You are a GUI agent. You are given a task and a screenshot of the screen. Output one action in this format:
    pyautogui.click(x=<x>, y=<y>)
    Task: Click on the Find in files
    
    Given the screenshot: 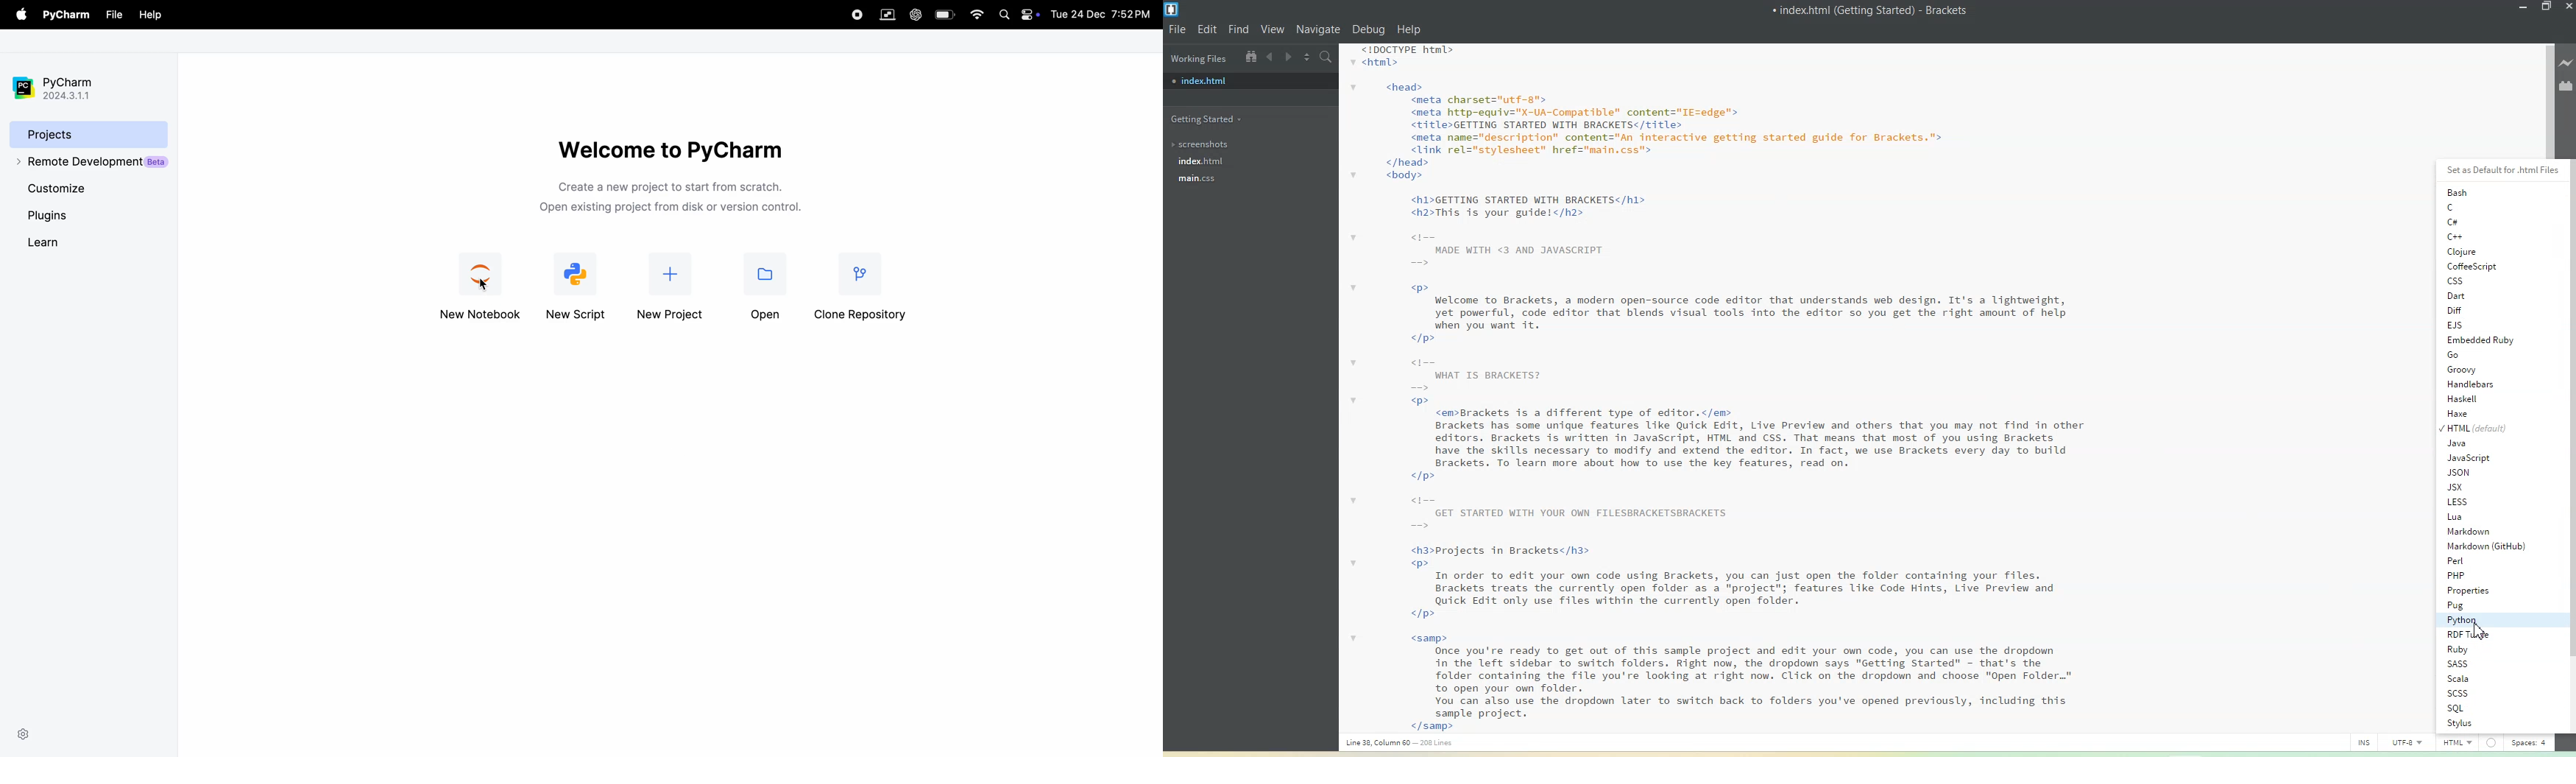 What is the action you would take?
    pyautogui.click(x=1327, y=57)
    